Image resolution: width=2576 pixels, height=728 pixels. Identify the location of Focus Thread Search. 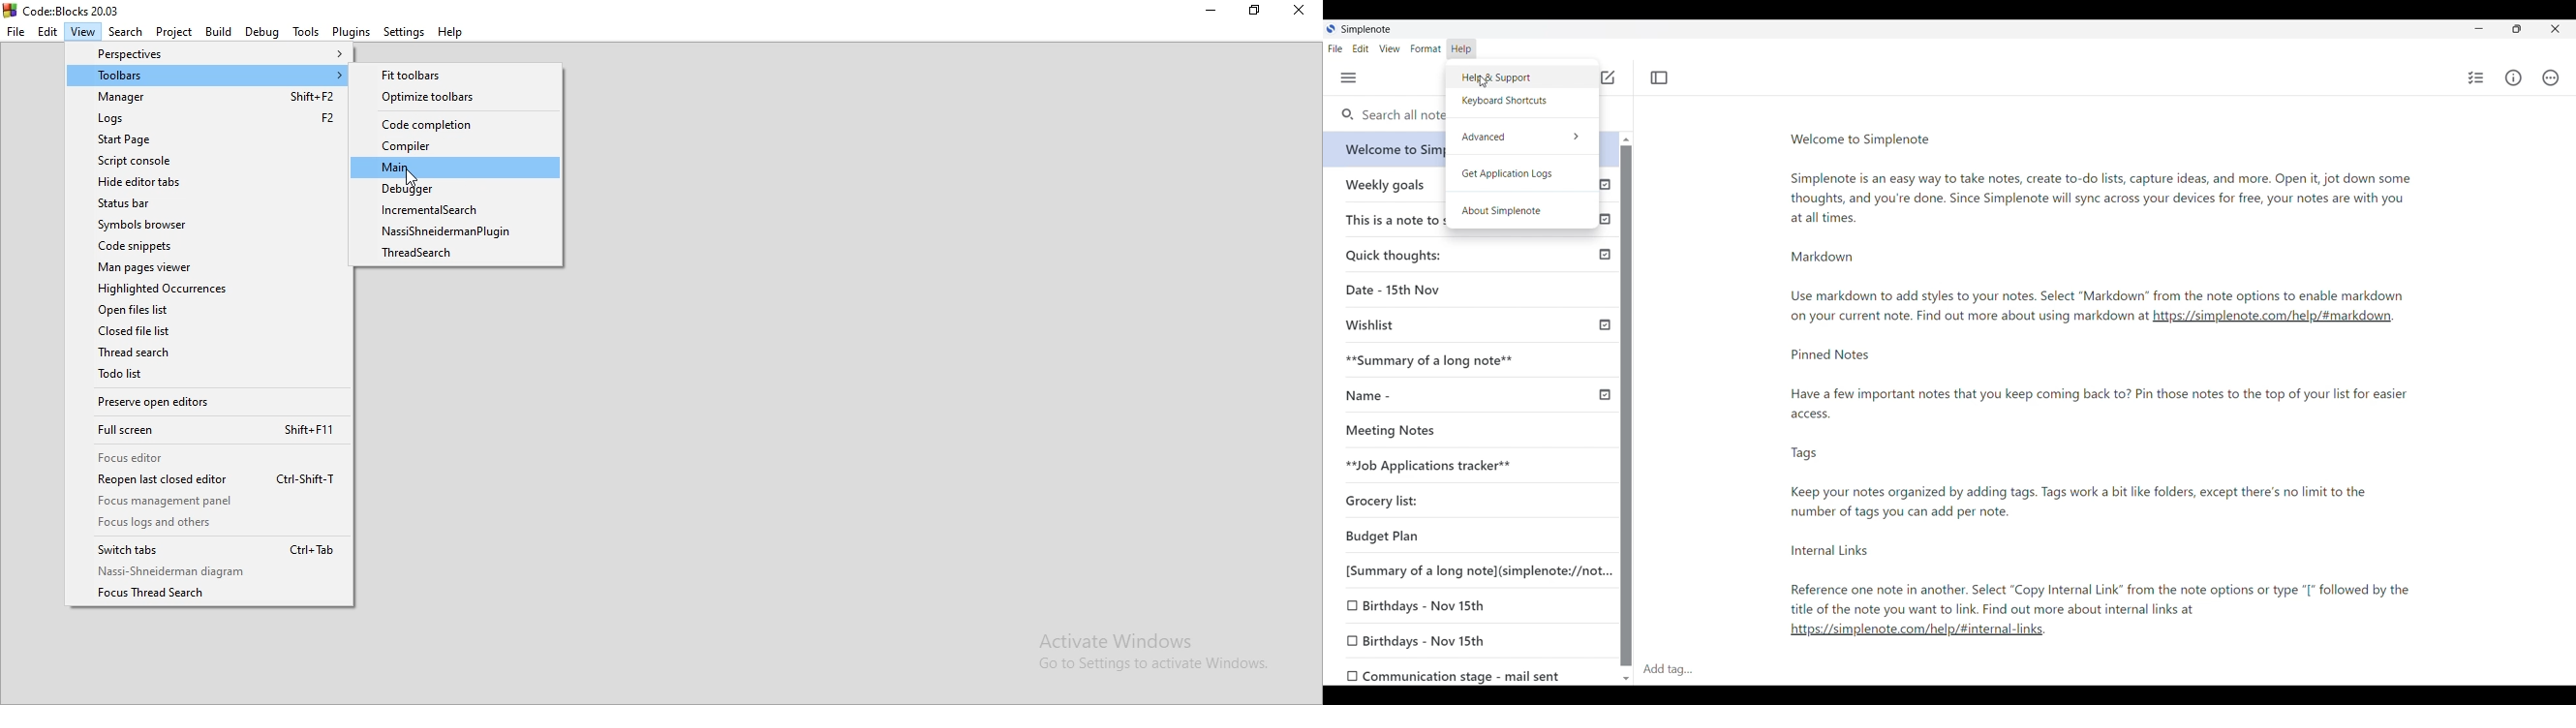
(212, 594).